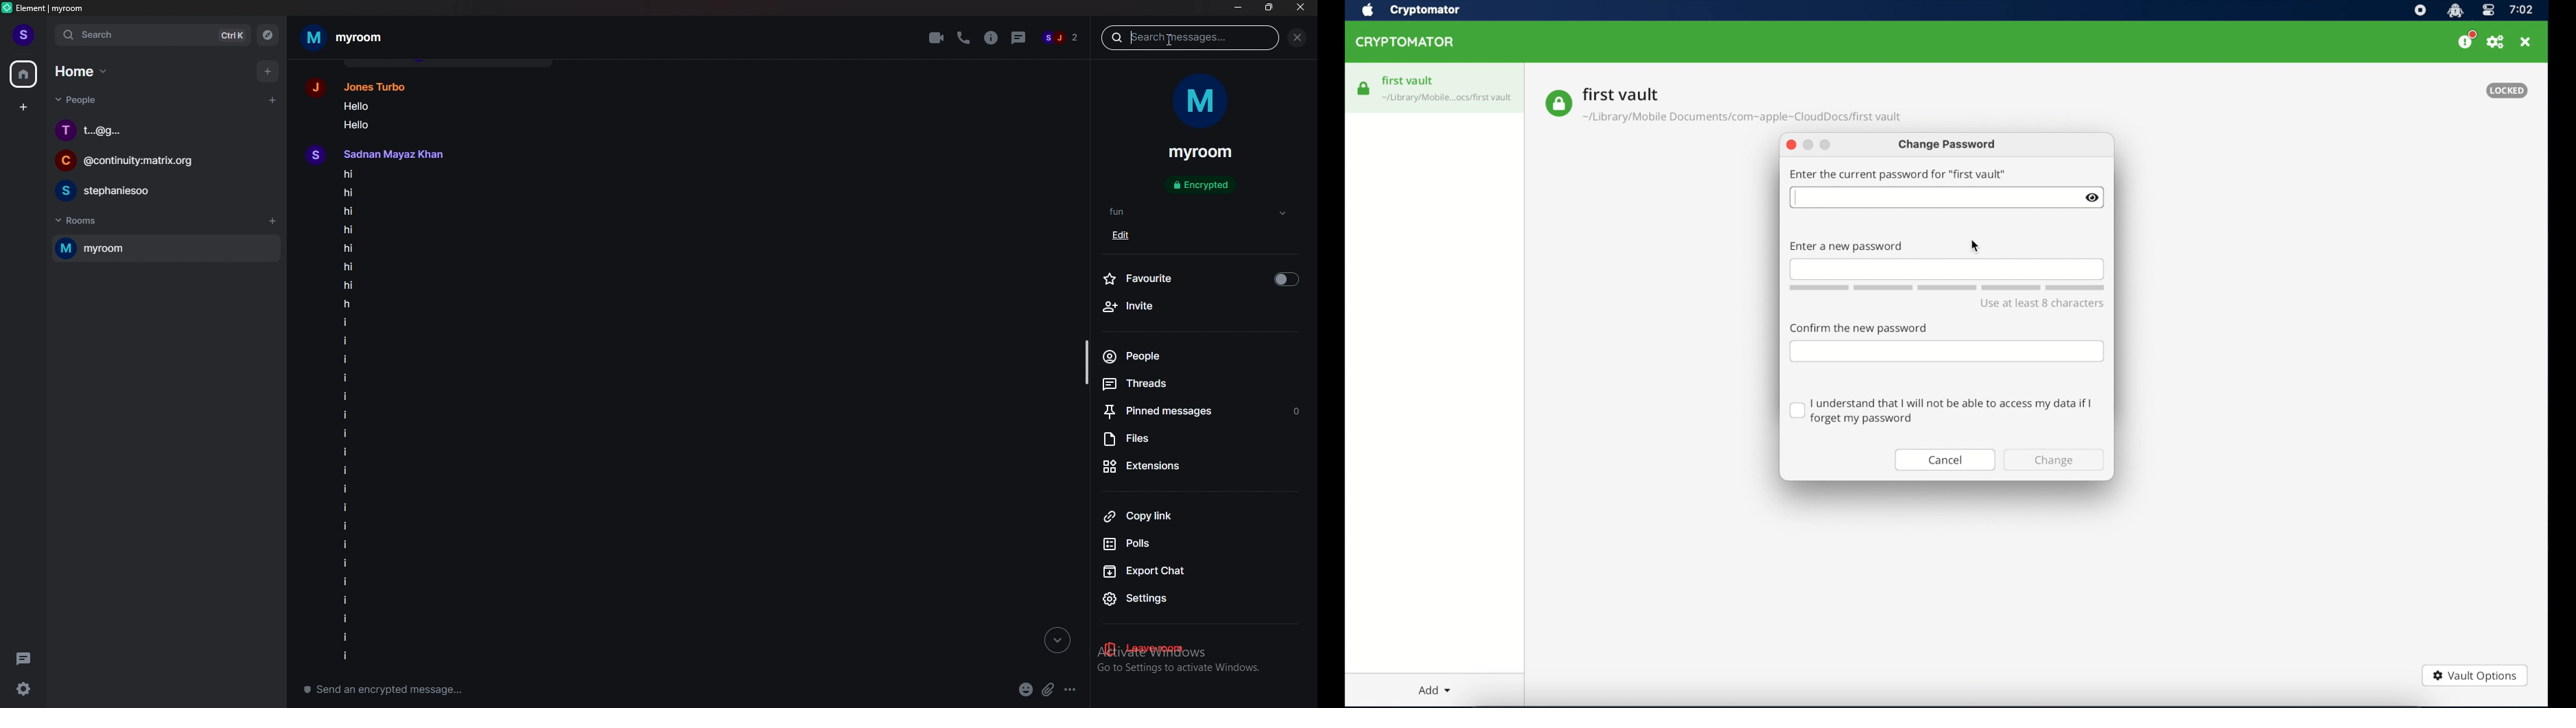 This screenshot has height=728, width=2576. I want to click on checkbox, so click(1942, 411).